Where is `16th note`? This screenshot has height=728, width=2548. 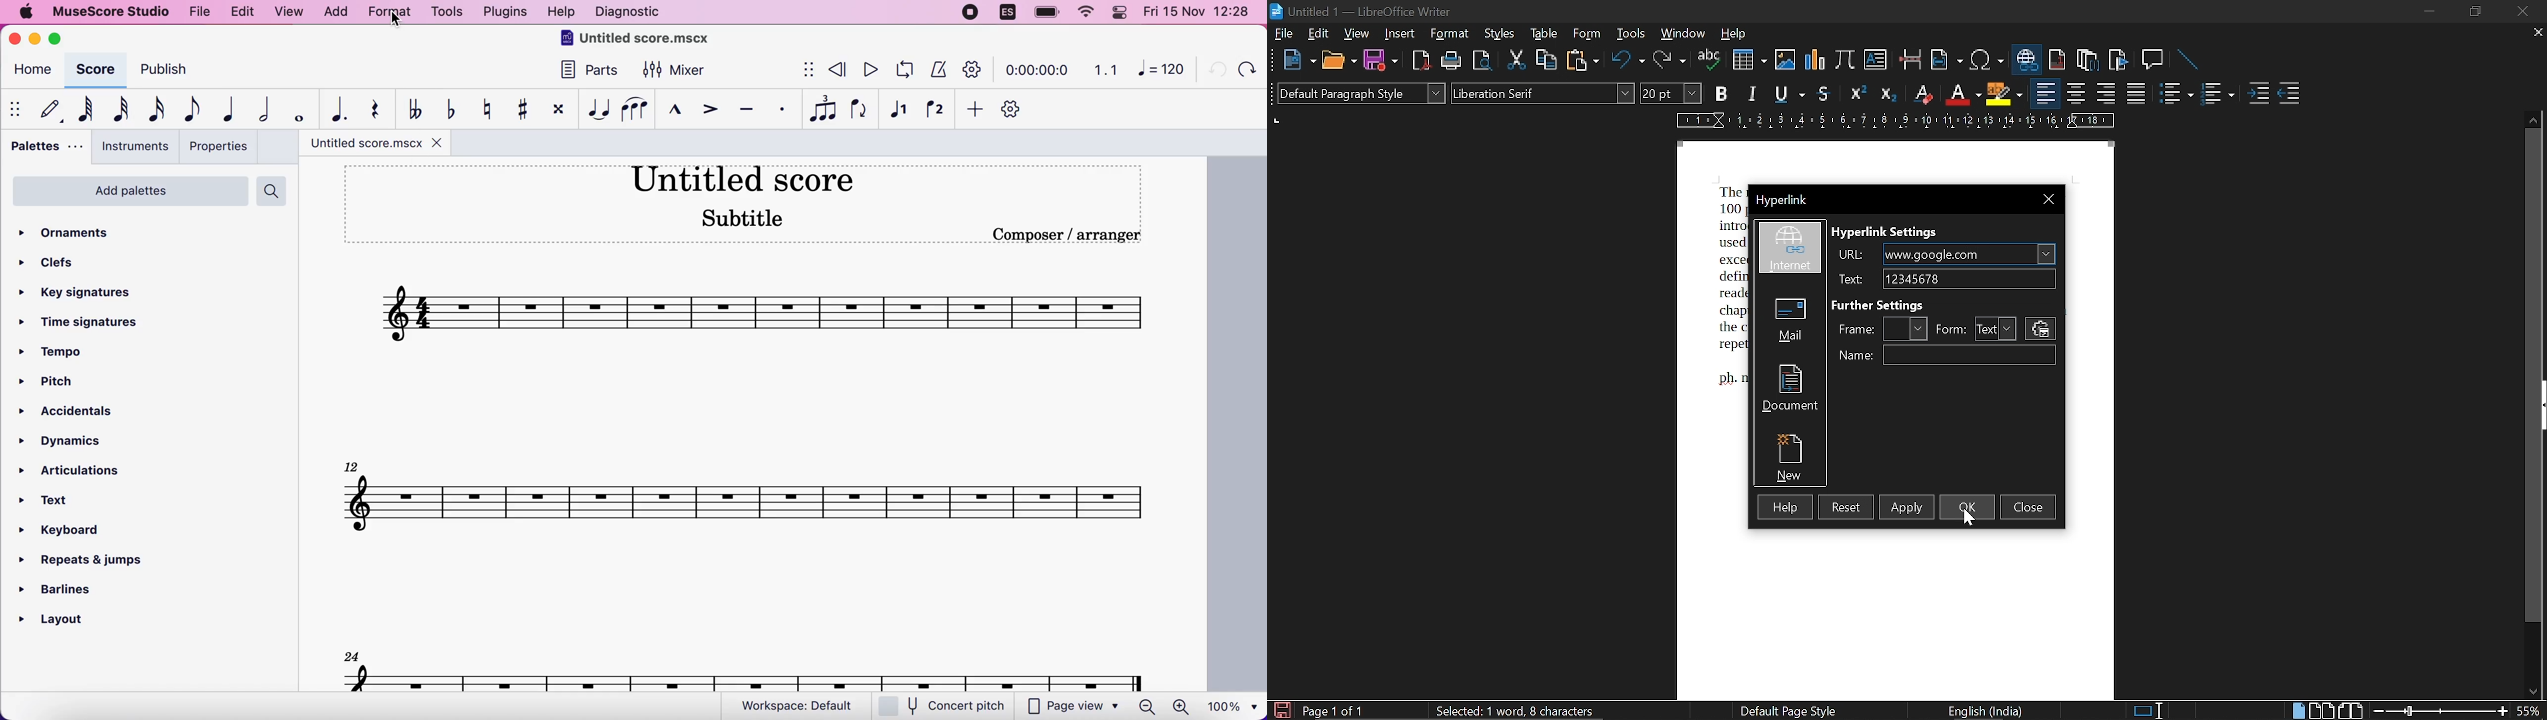
16th note is located at coordinates (154, 110).